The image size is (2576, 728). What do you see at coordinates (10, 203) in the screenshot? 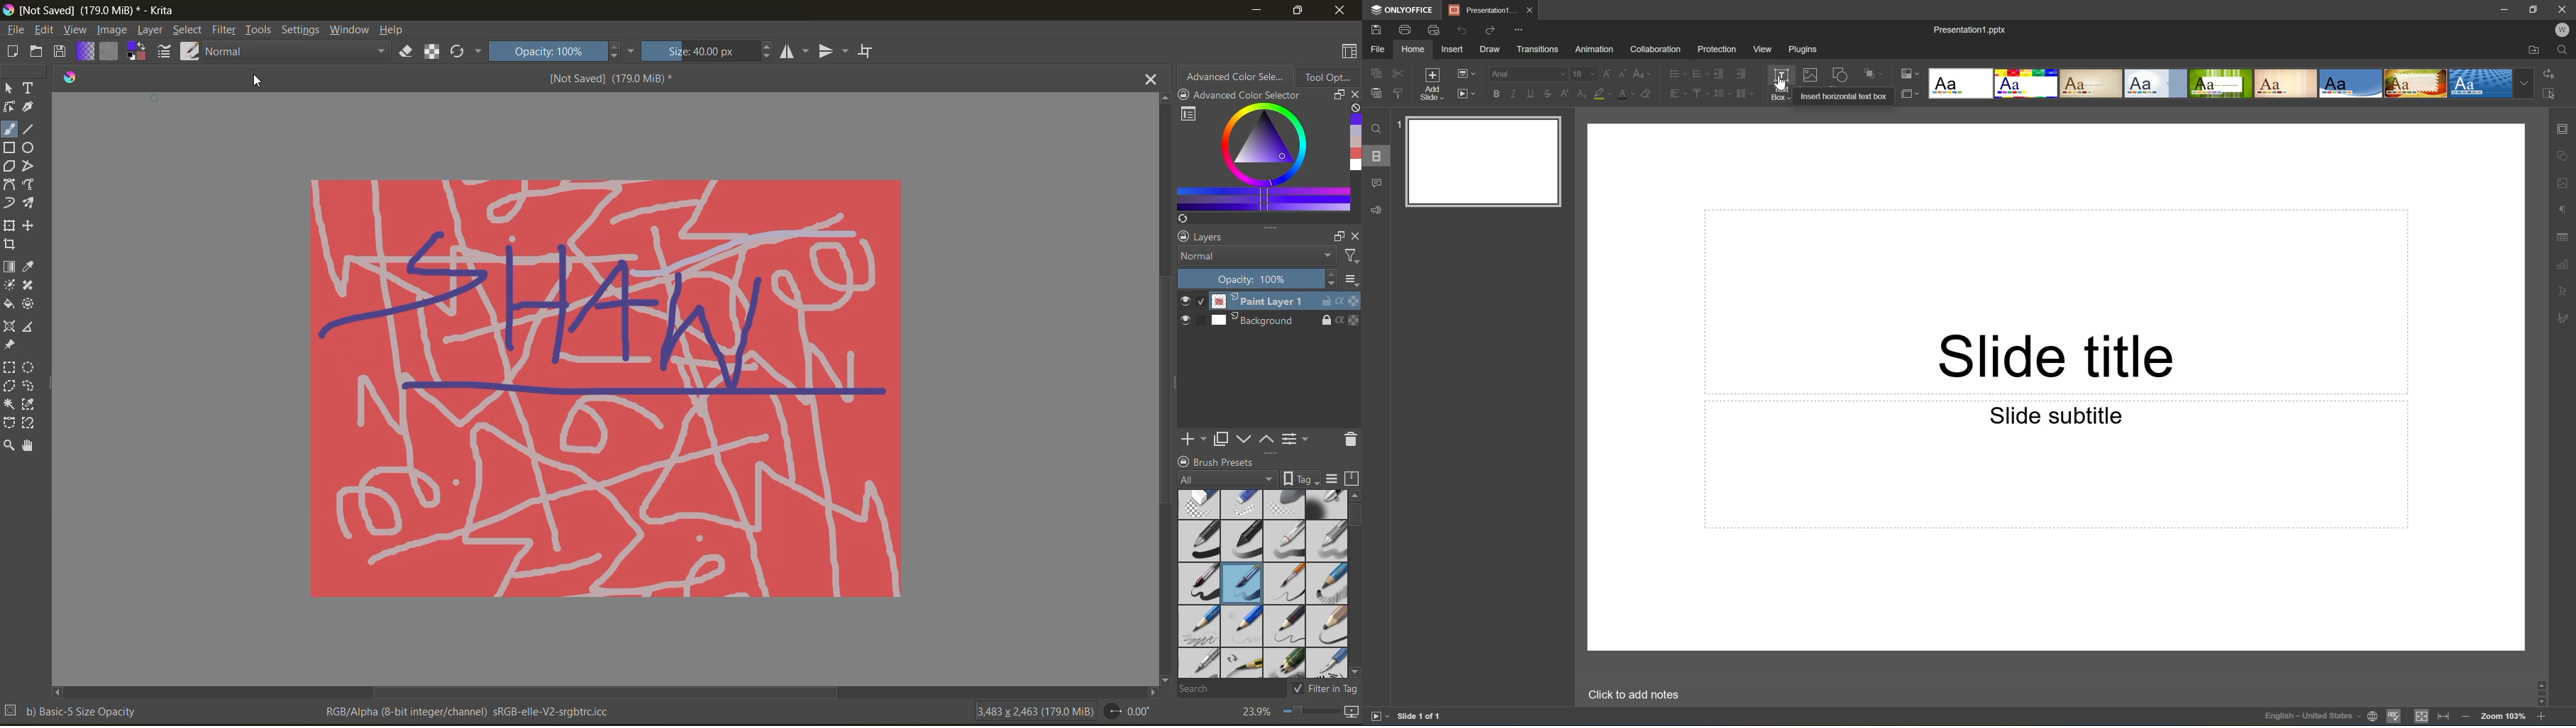
I see `dynamic brush tool` at bounding box center [10, 203].